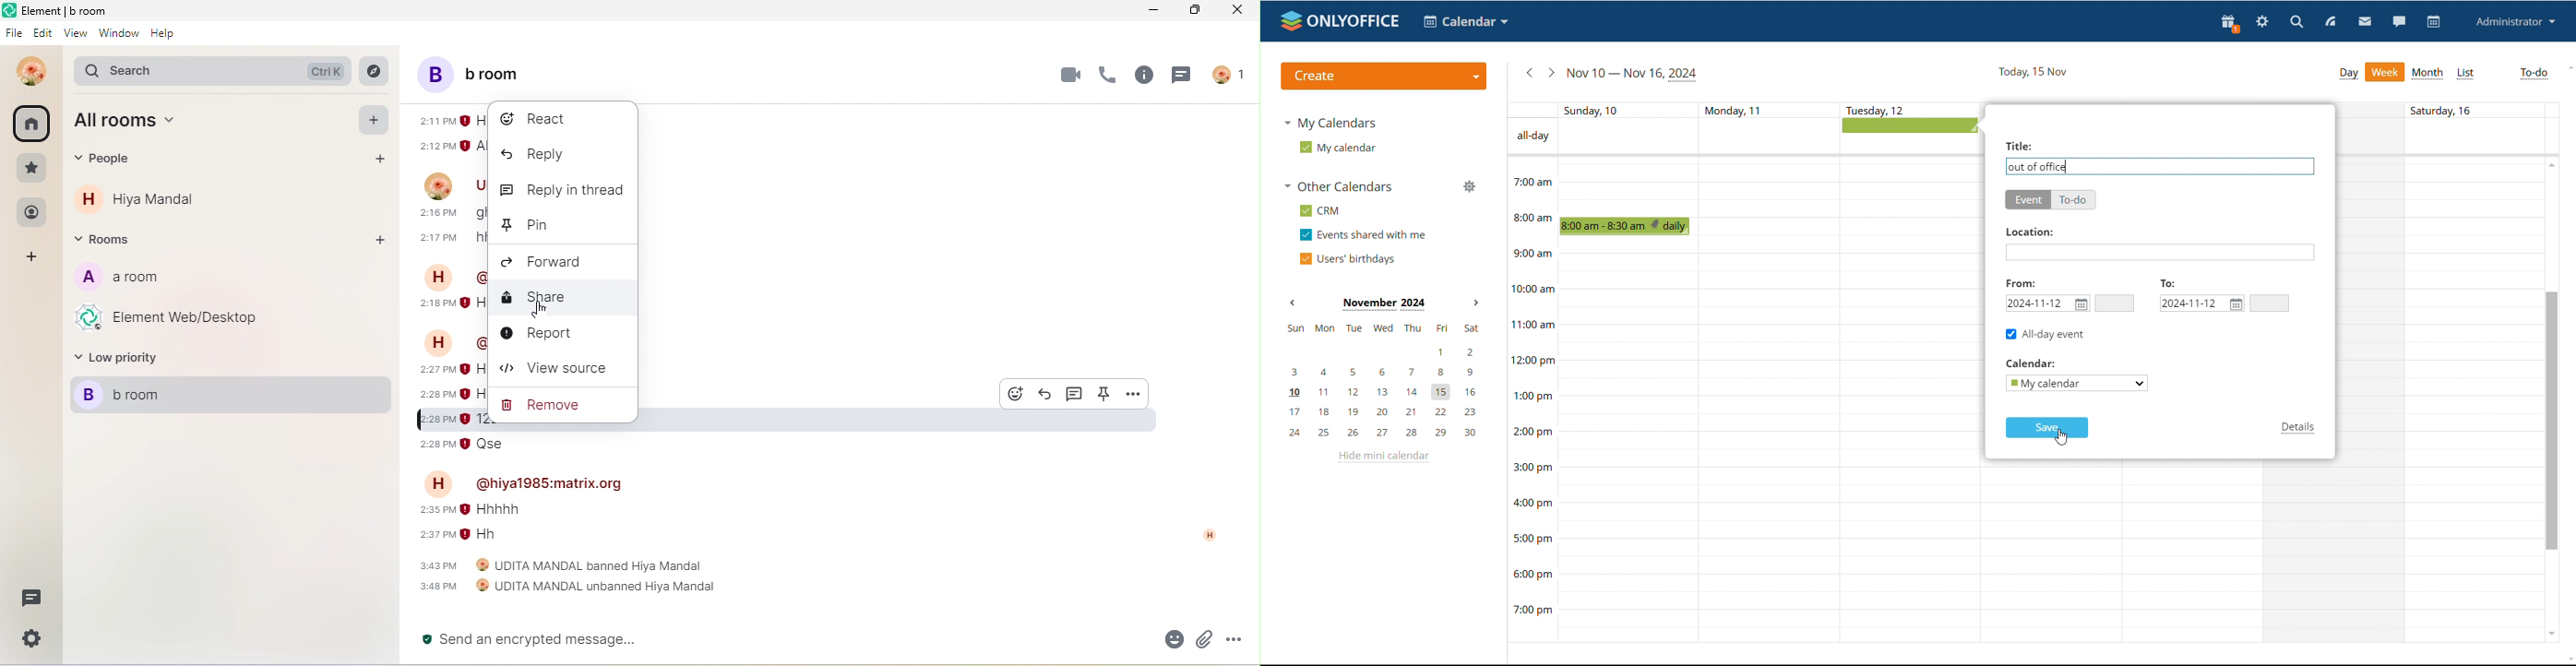  I want to click on pin, so click(523, 224).